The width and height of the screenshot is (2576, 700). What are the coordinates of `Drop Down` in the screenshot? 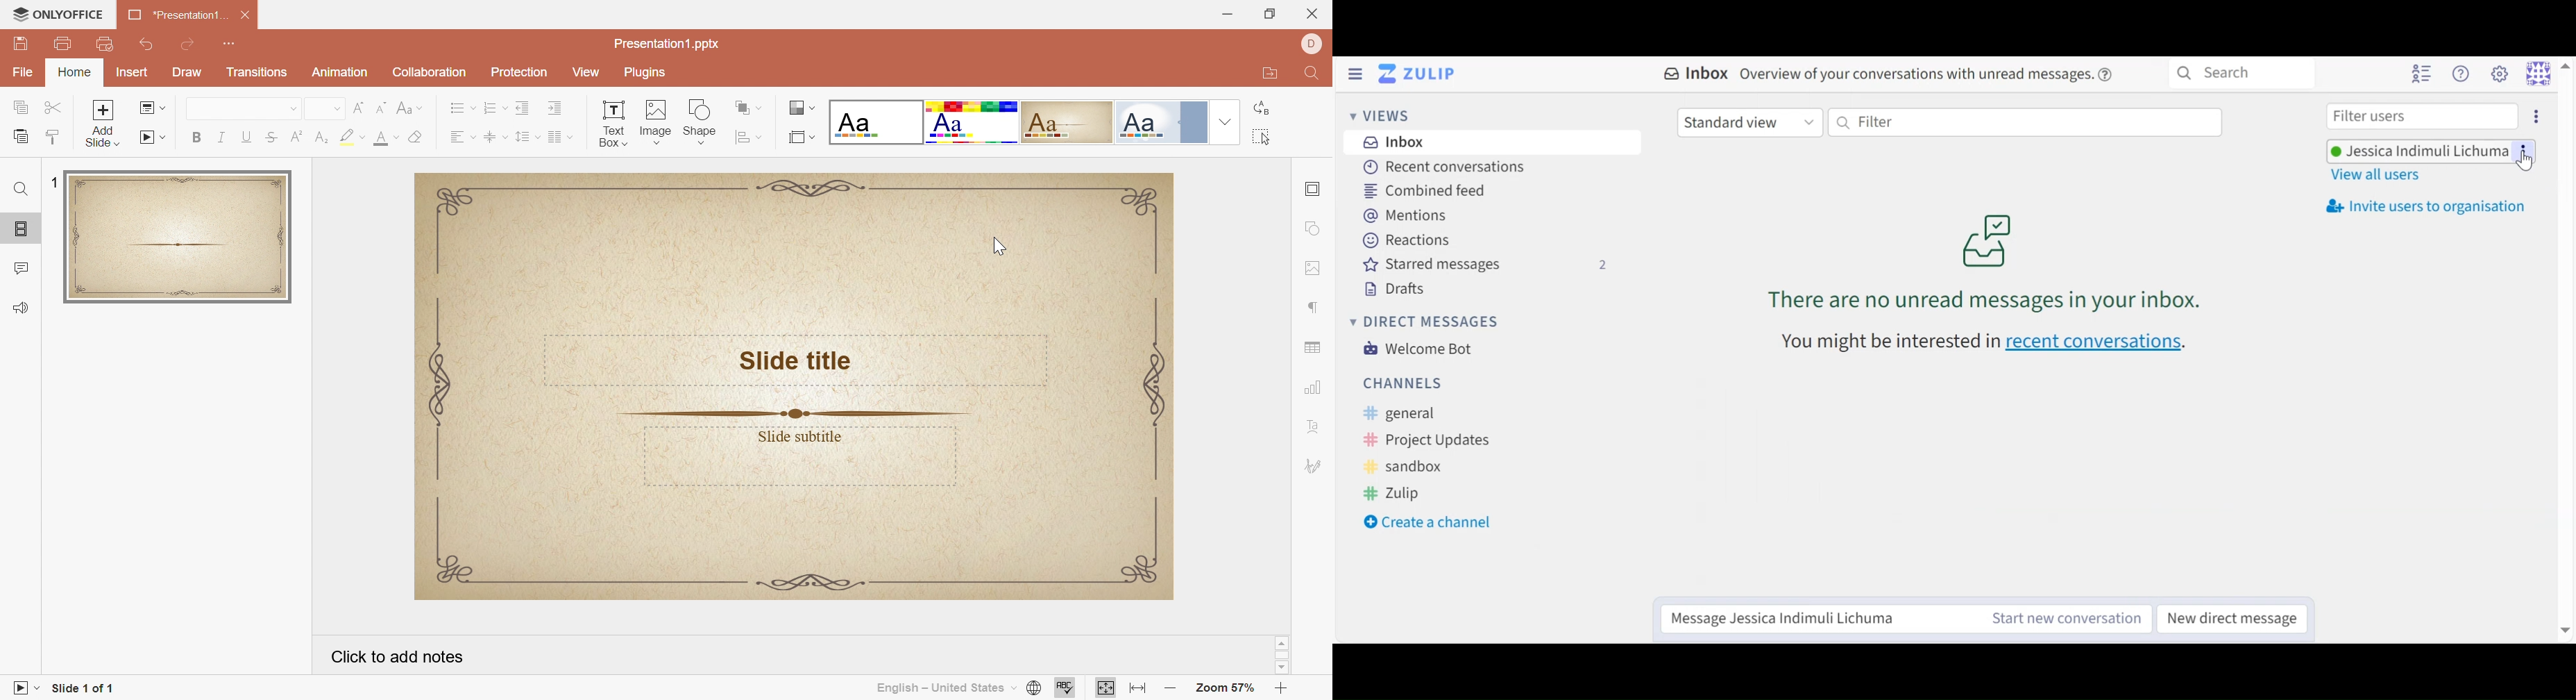 It's located at (361, 137).